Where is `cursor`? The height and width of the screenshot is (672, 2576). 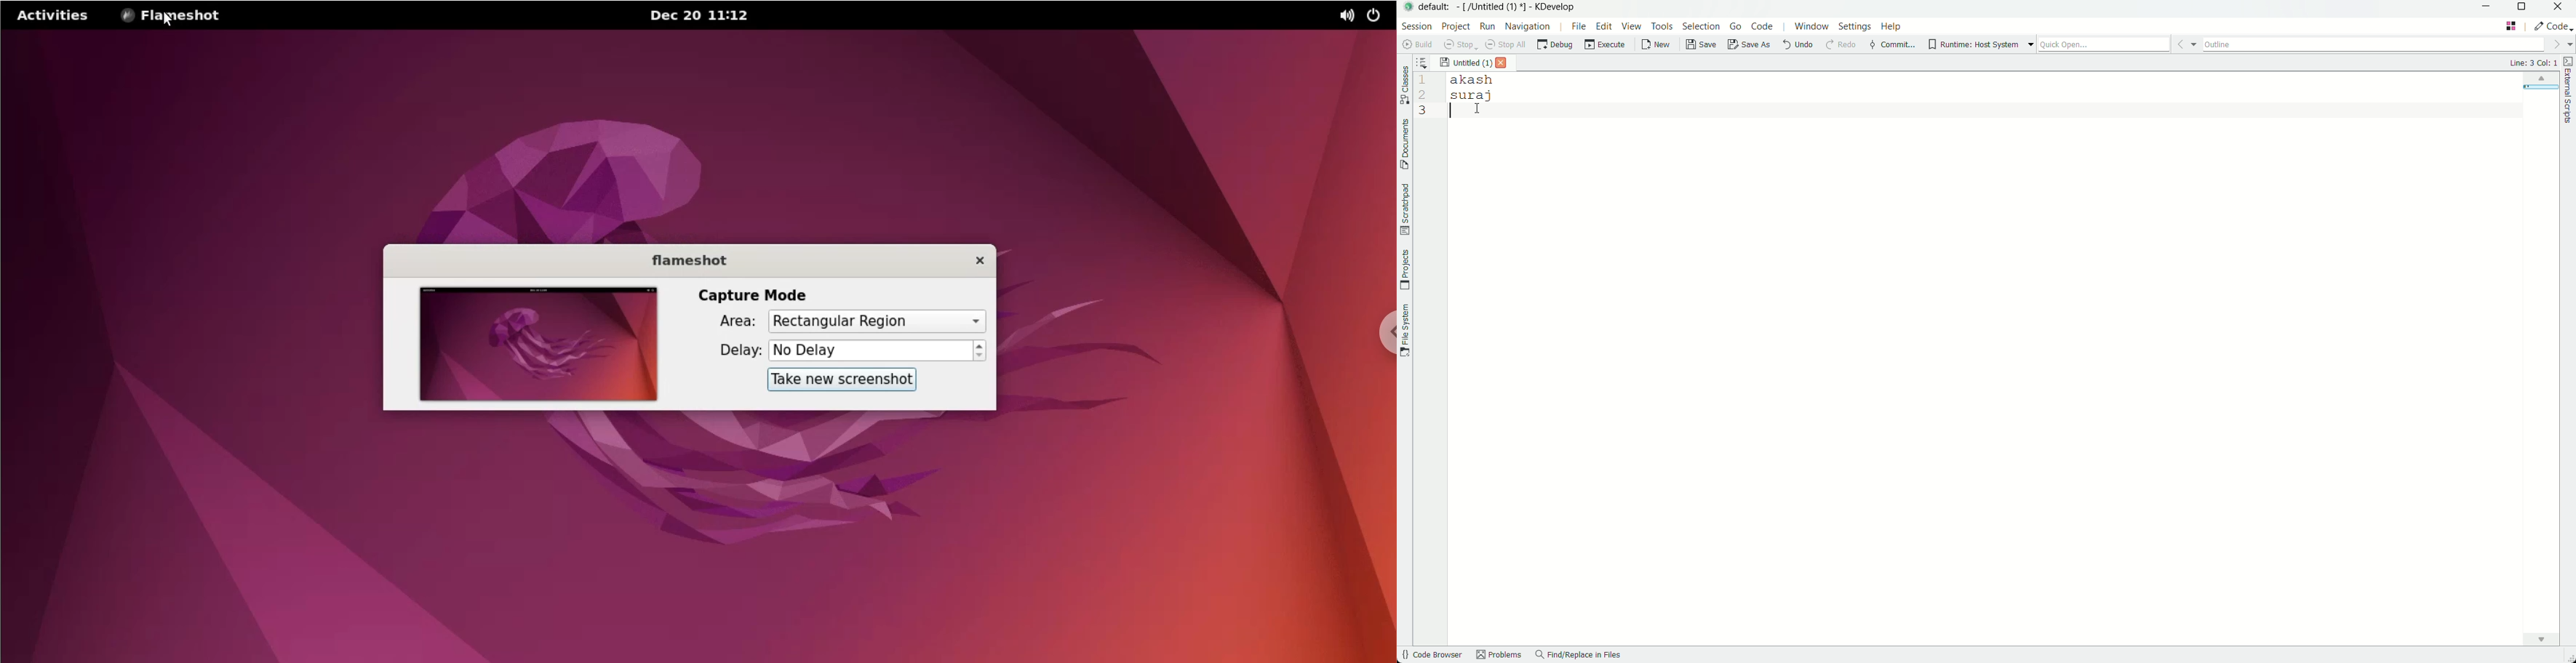
cursor is located at coordinates (167, 23).